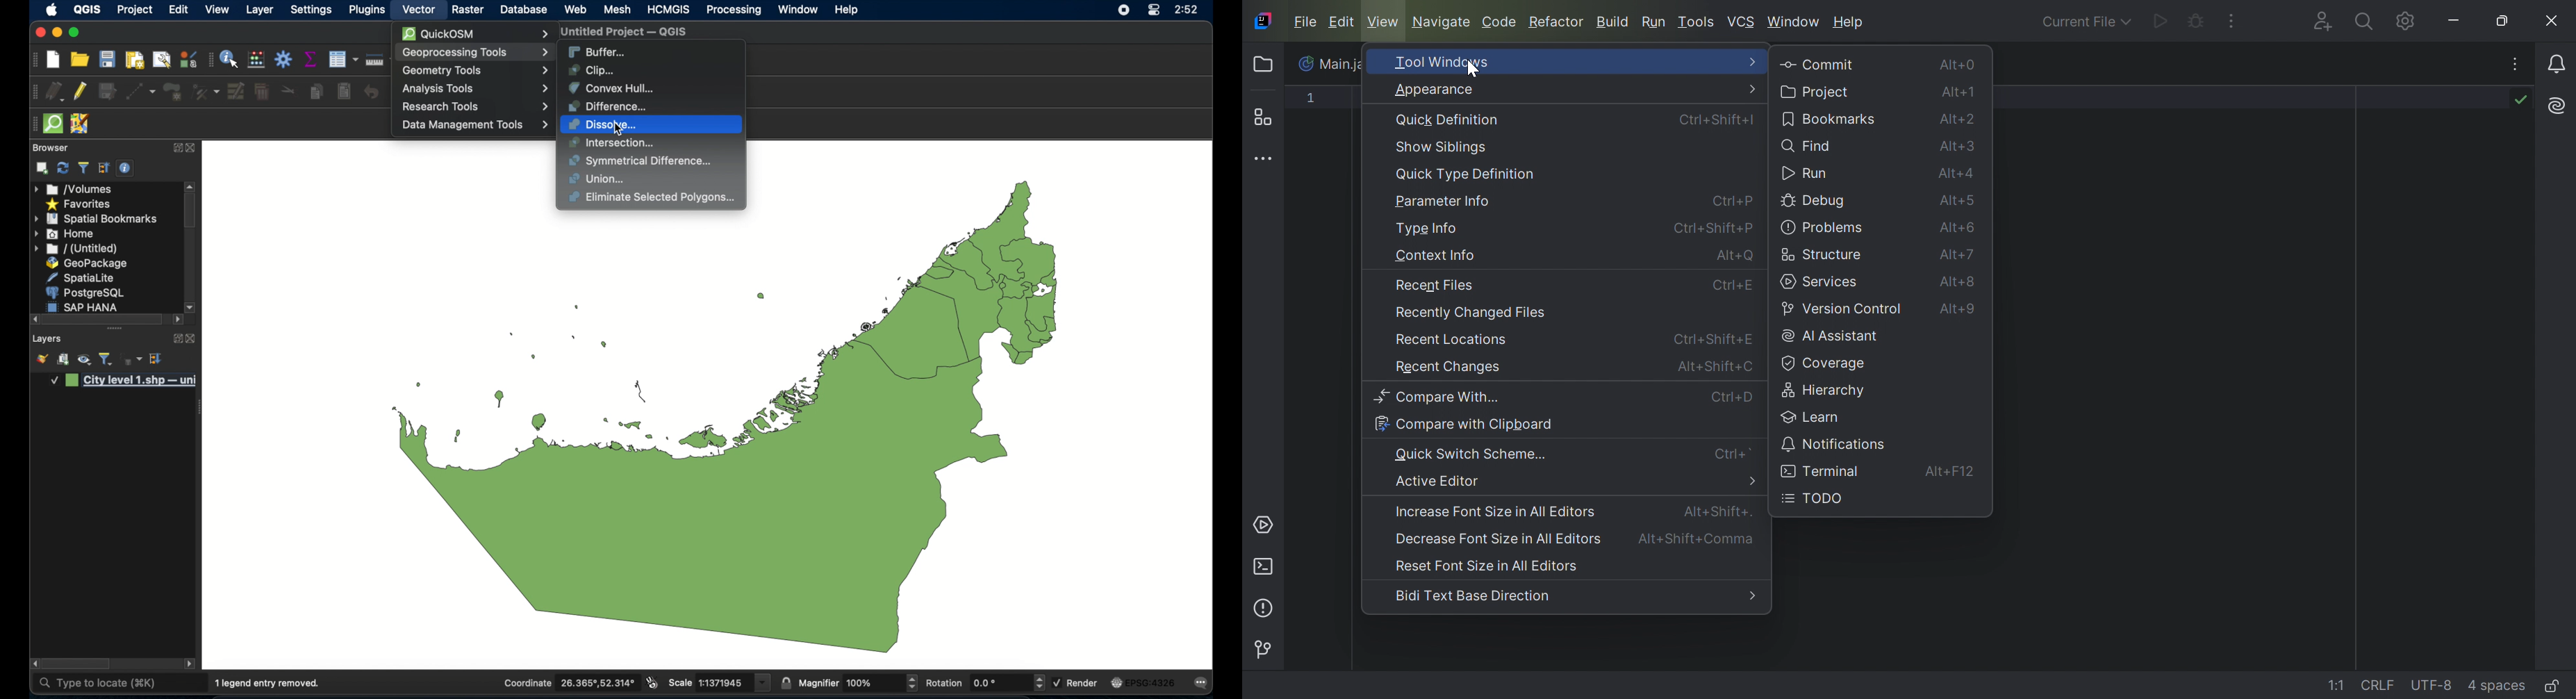 The width and height of the screenshot is (2576, 700). I want to click on messages, so click(1204, 683).